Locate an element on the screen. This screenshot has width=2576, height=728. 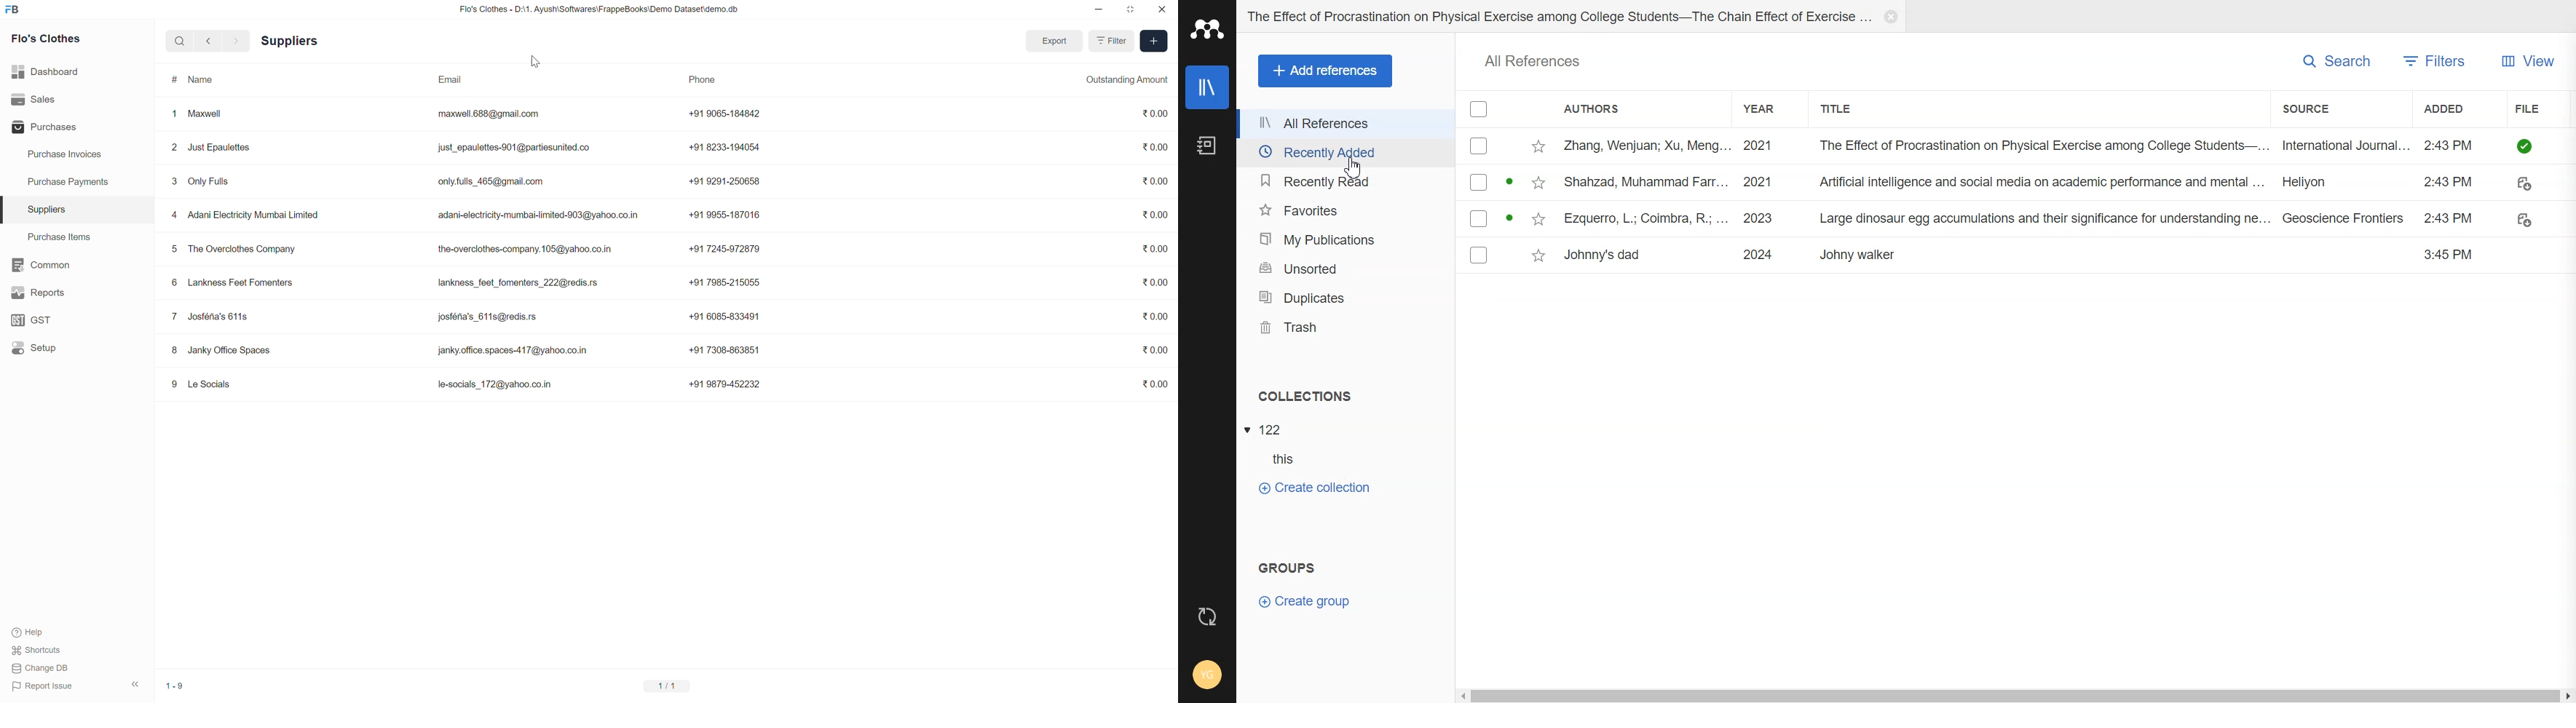
View is located at coordinates (2529, 60).